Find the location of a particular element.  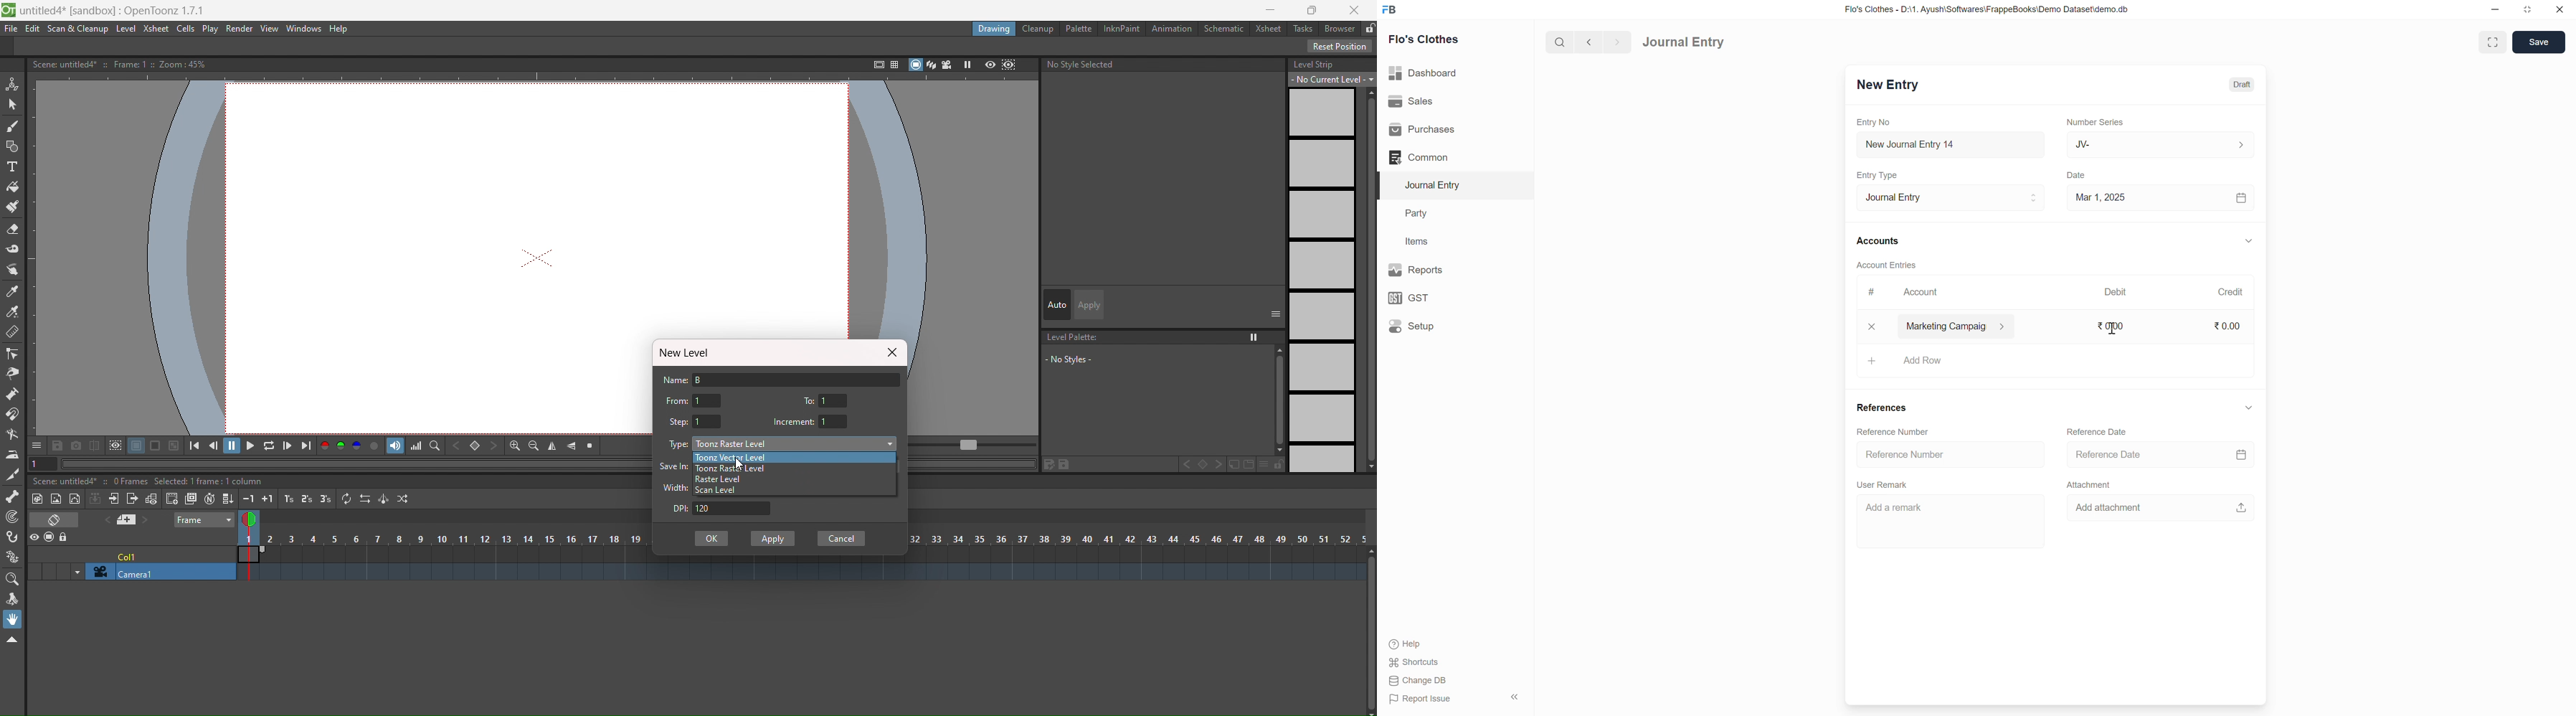

file is located at coordinates (11, 29).